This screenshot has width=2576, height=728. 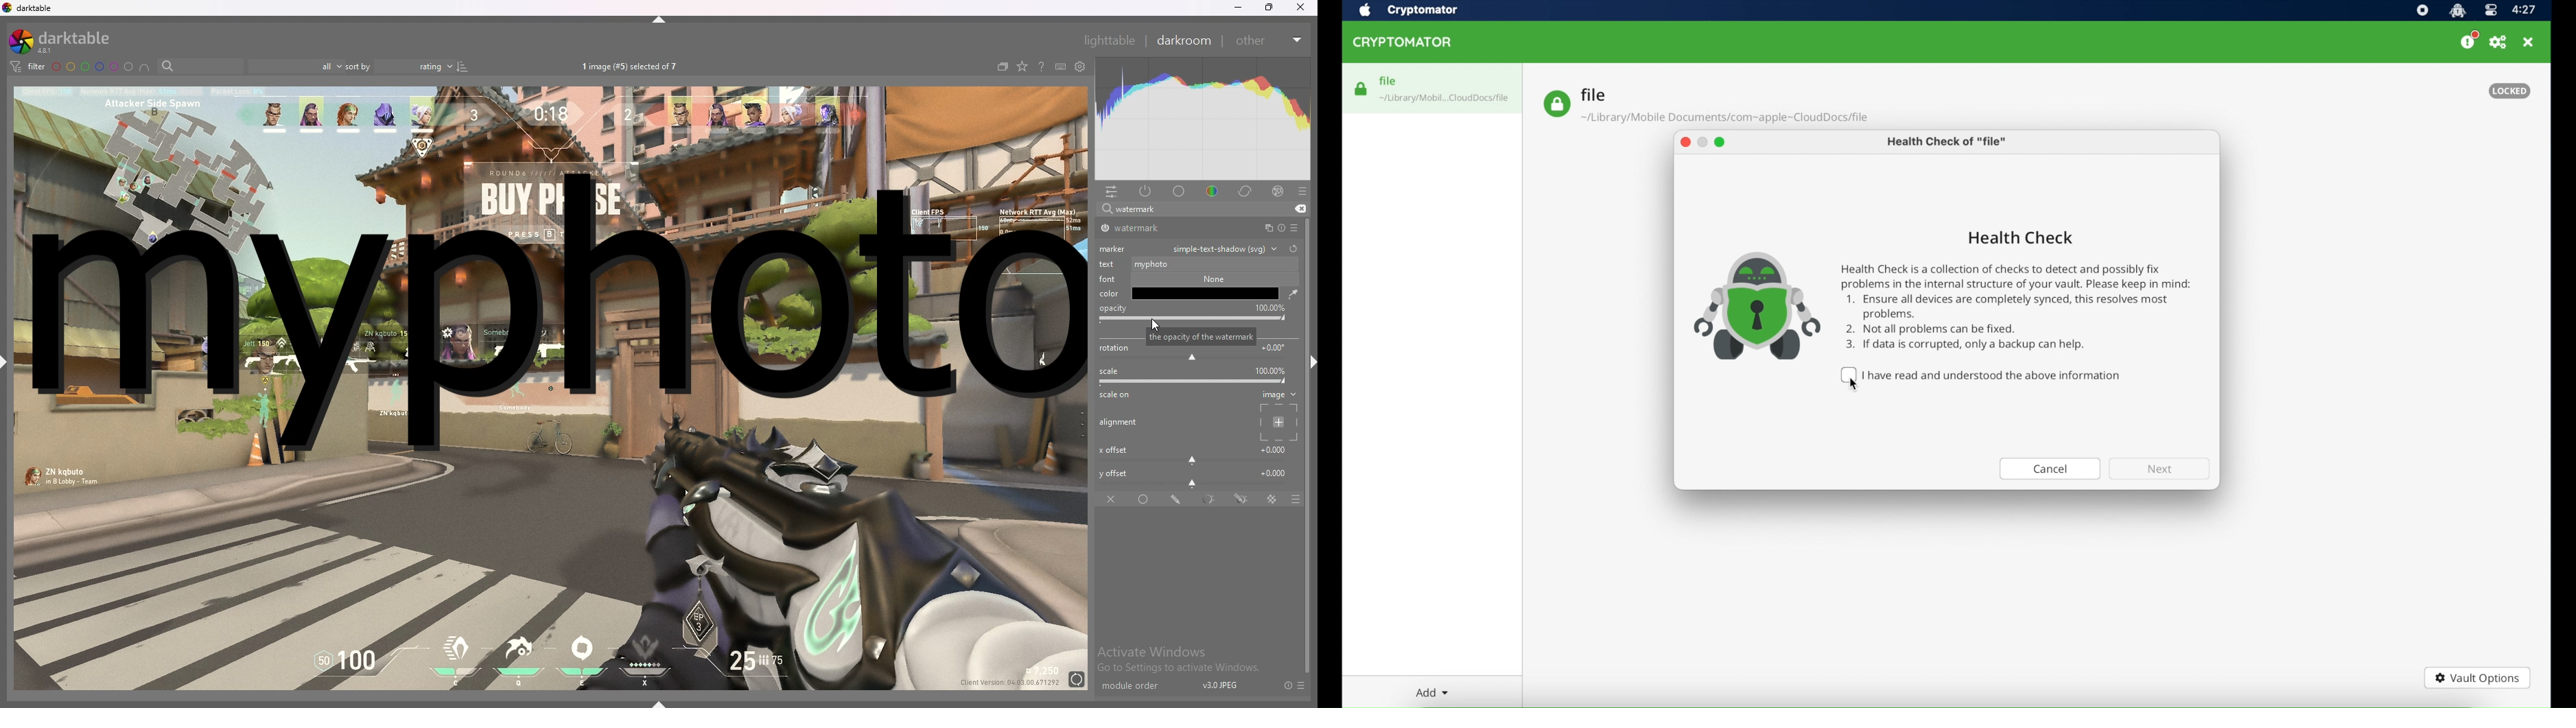 I want to click on add dropdown, so click(x=1430, y=692).